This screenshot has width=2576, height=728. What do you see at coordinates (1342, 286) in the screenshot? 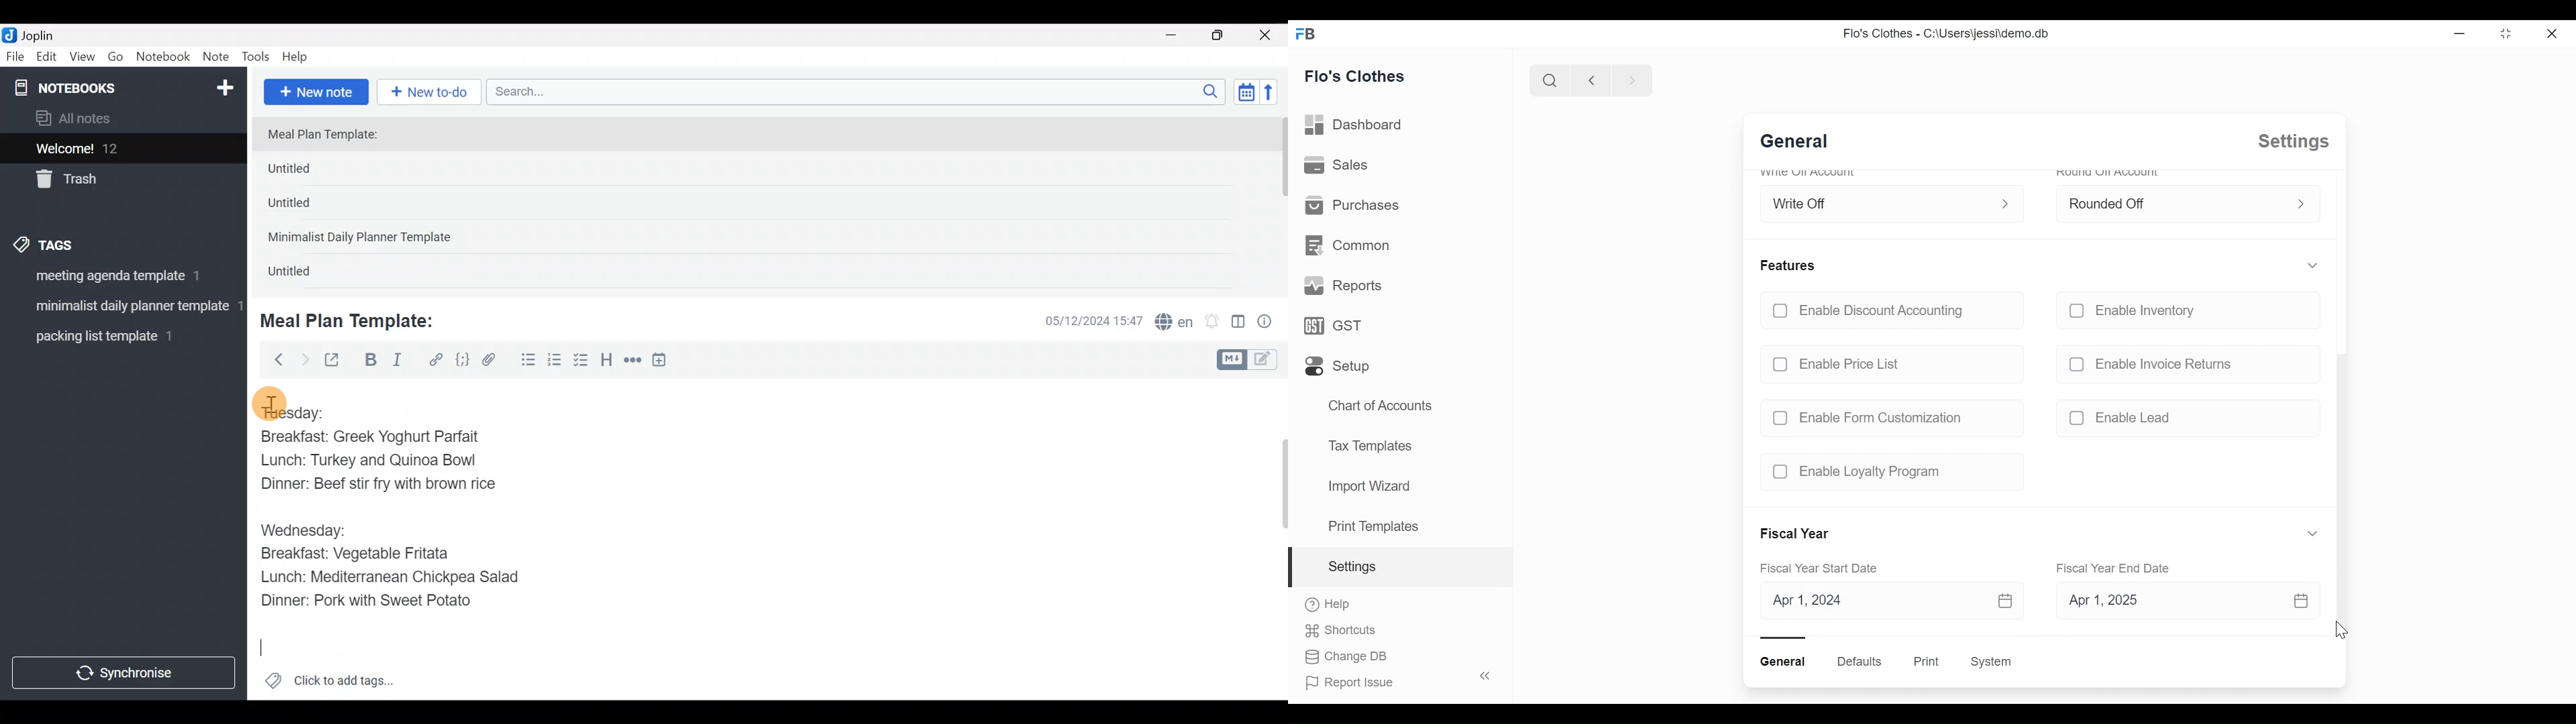
I see `Reports` at bounding box center [1342, 286].